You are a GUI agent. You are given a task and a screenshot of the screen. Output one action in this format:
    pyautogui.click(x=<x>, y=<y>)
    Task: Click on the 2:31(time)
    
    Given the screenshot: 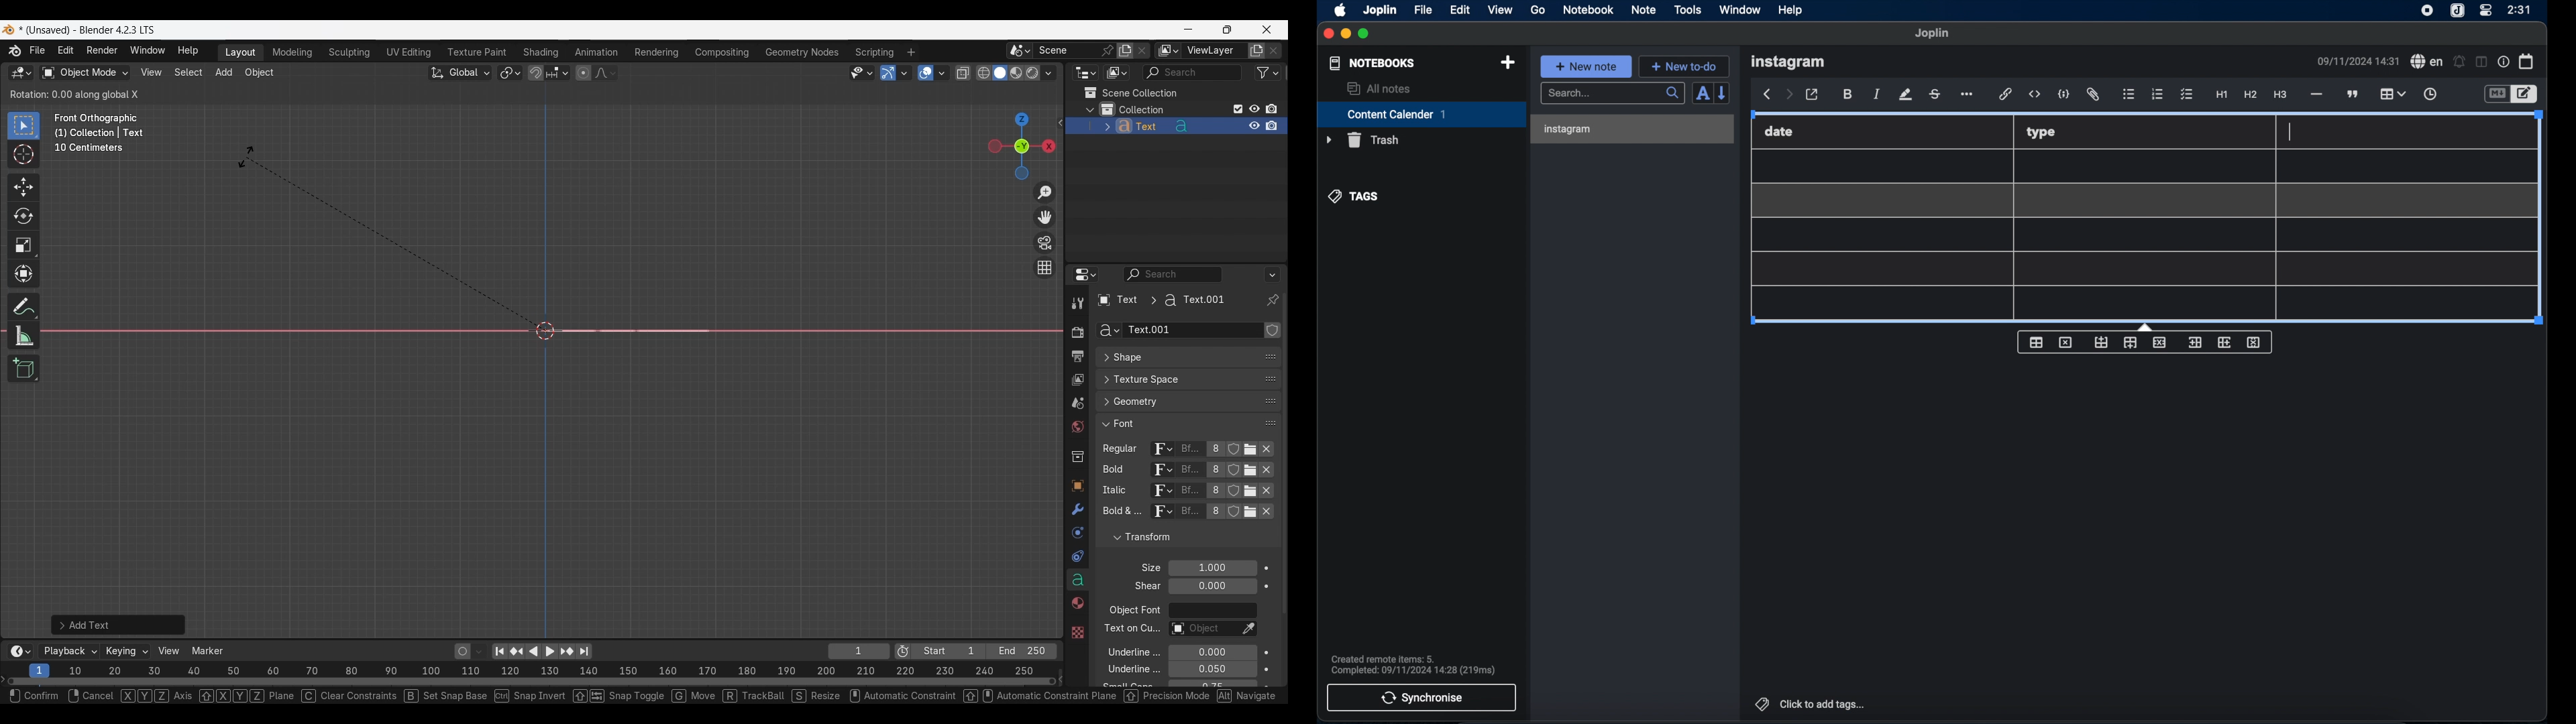 What is the action you would take?
    pyautogui.click(x=2520, y=9)
    